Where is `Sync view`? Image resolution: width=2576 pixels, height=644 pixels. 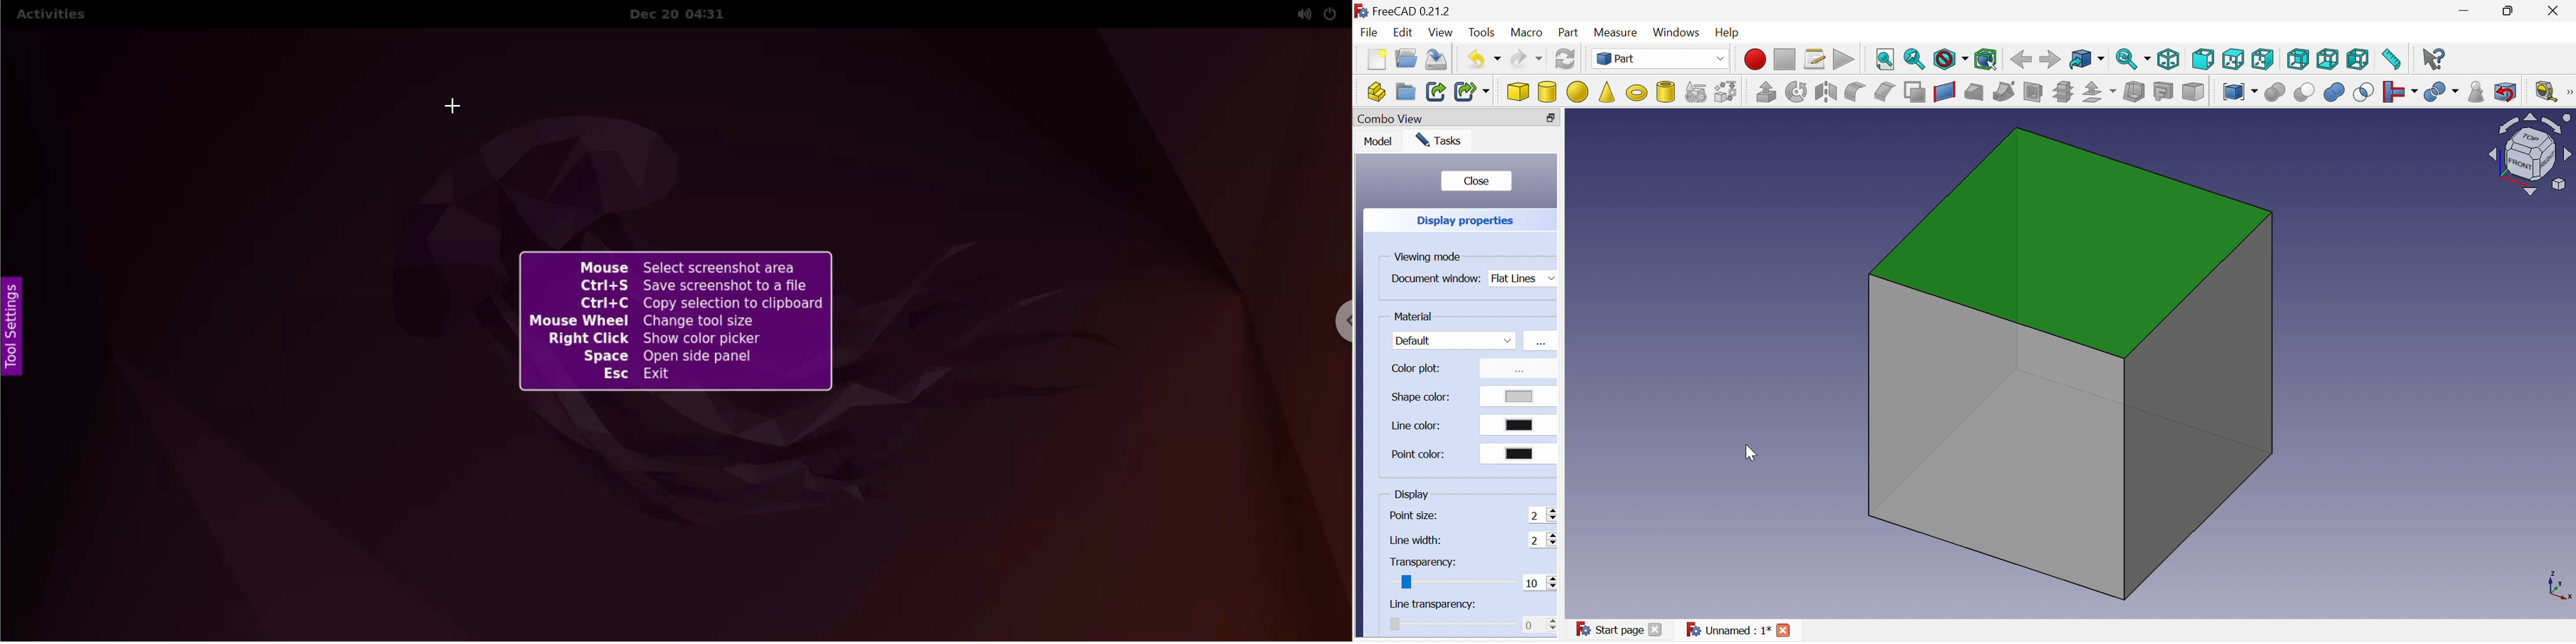
Sync view is located at coordinates (2132, 58).